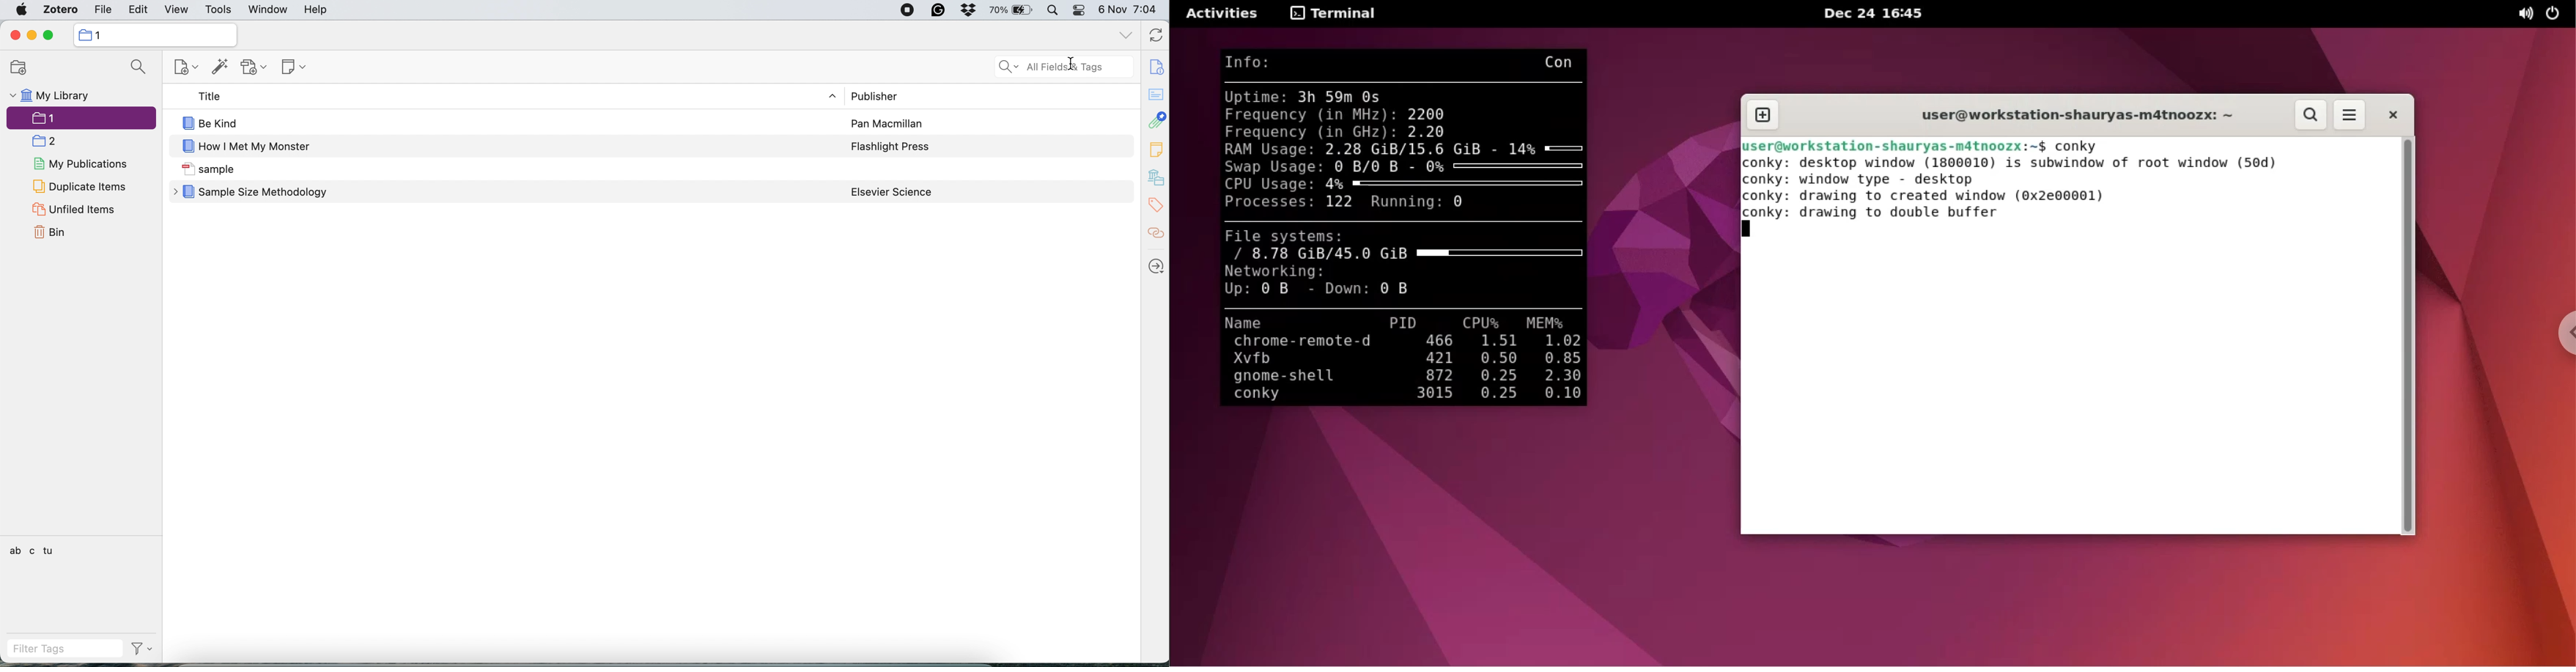 This screenshot has width=2576, height=672. I want to click on How | Met My Monster, so click(257, 148).